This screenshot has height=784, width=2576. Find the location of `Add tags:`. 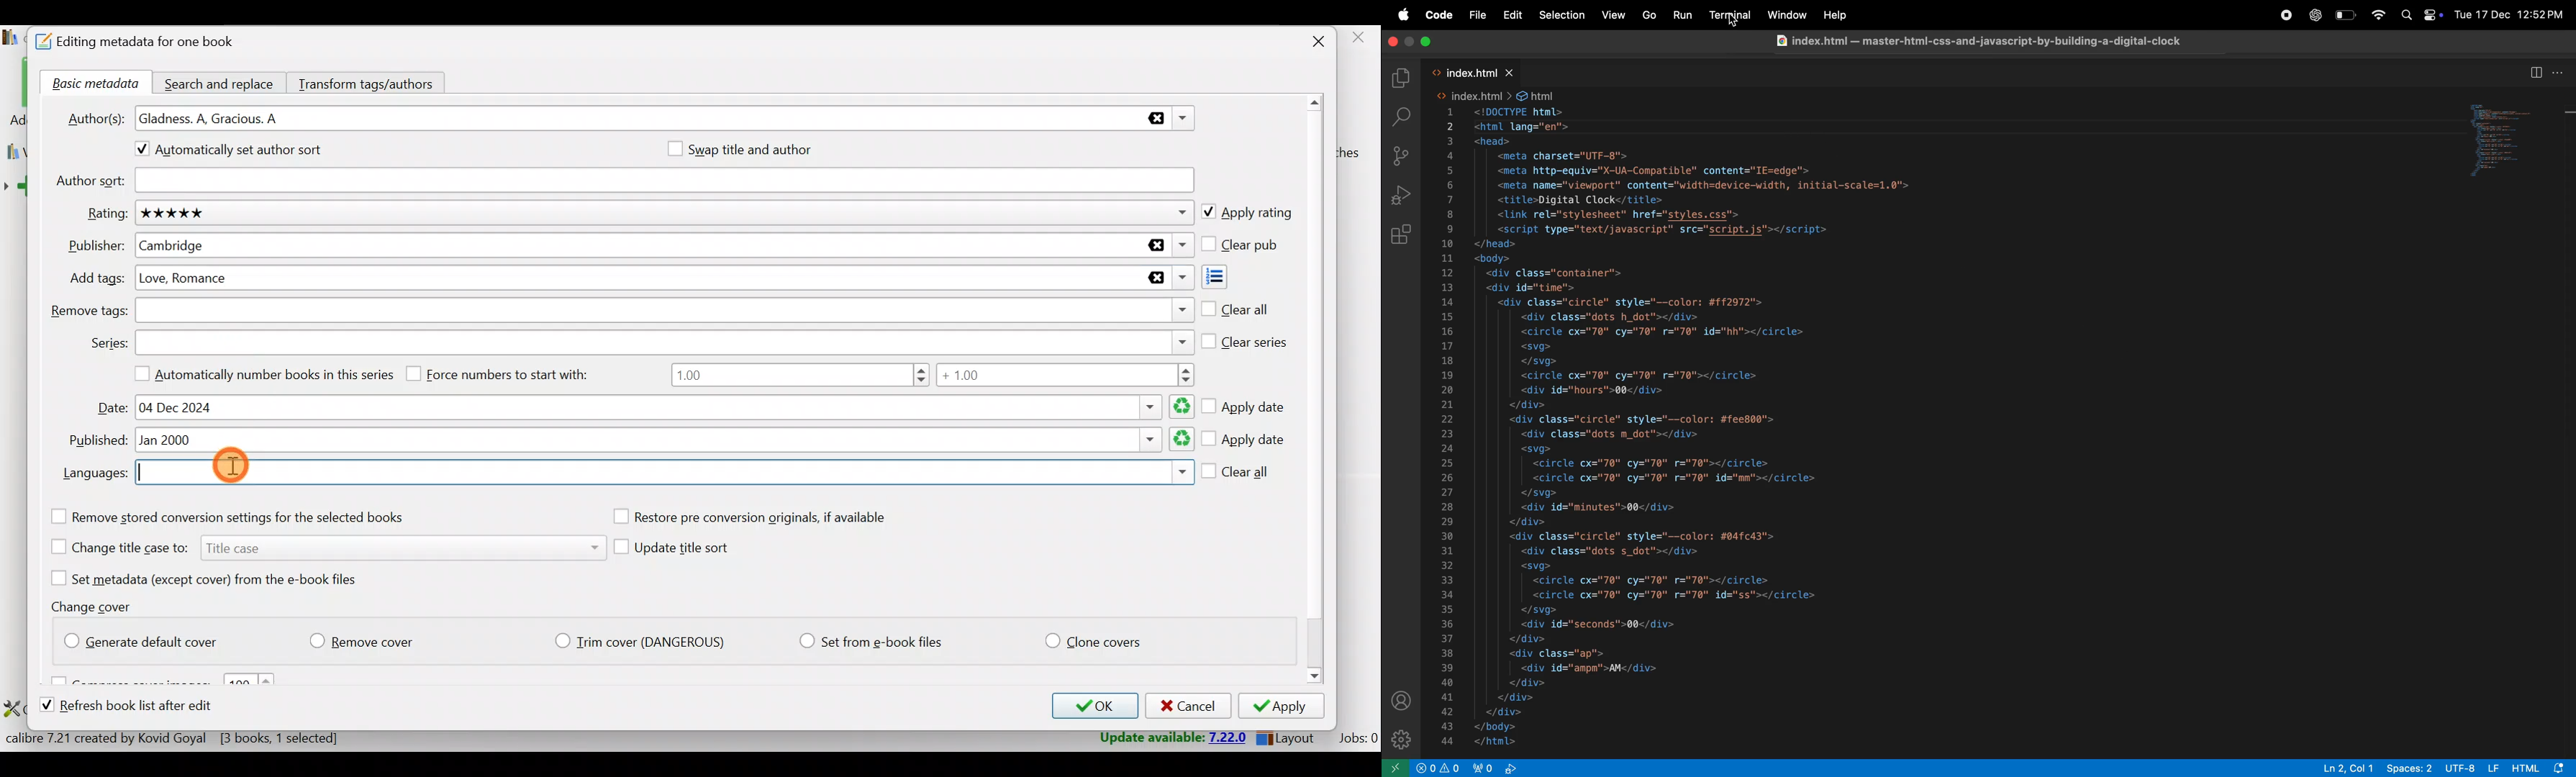

Add tags: is located at coordinates (96, 278).